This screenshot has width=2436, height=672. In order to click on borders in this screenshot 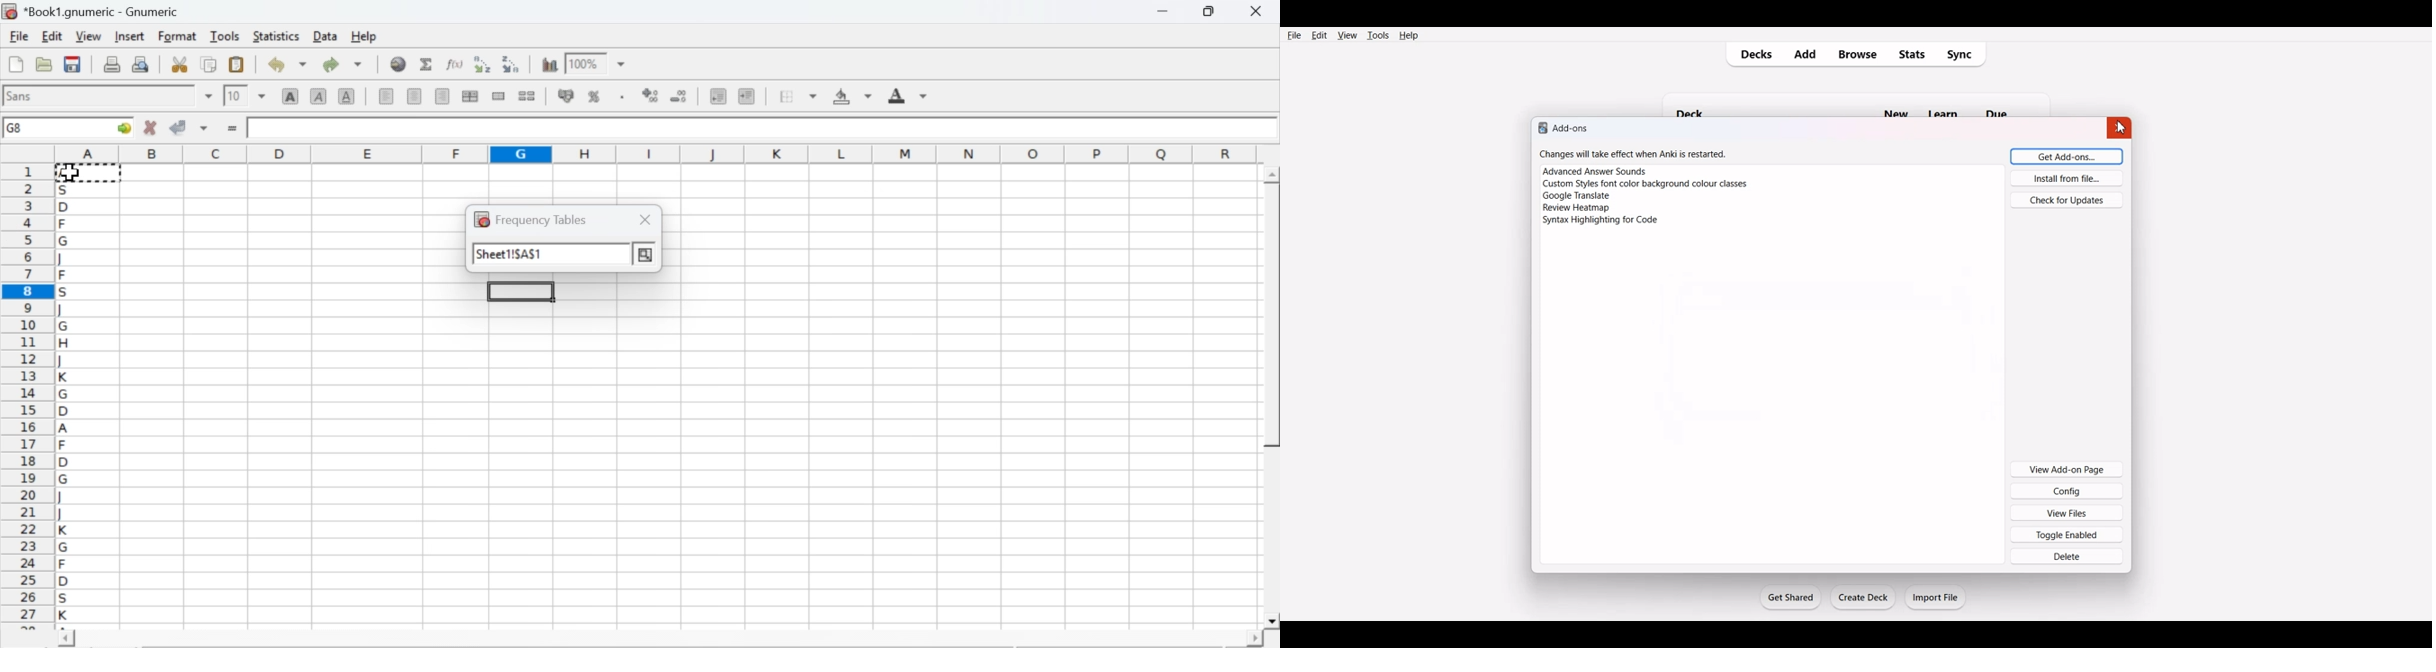, I will do `click(799, 96)`.